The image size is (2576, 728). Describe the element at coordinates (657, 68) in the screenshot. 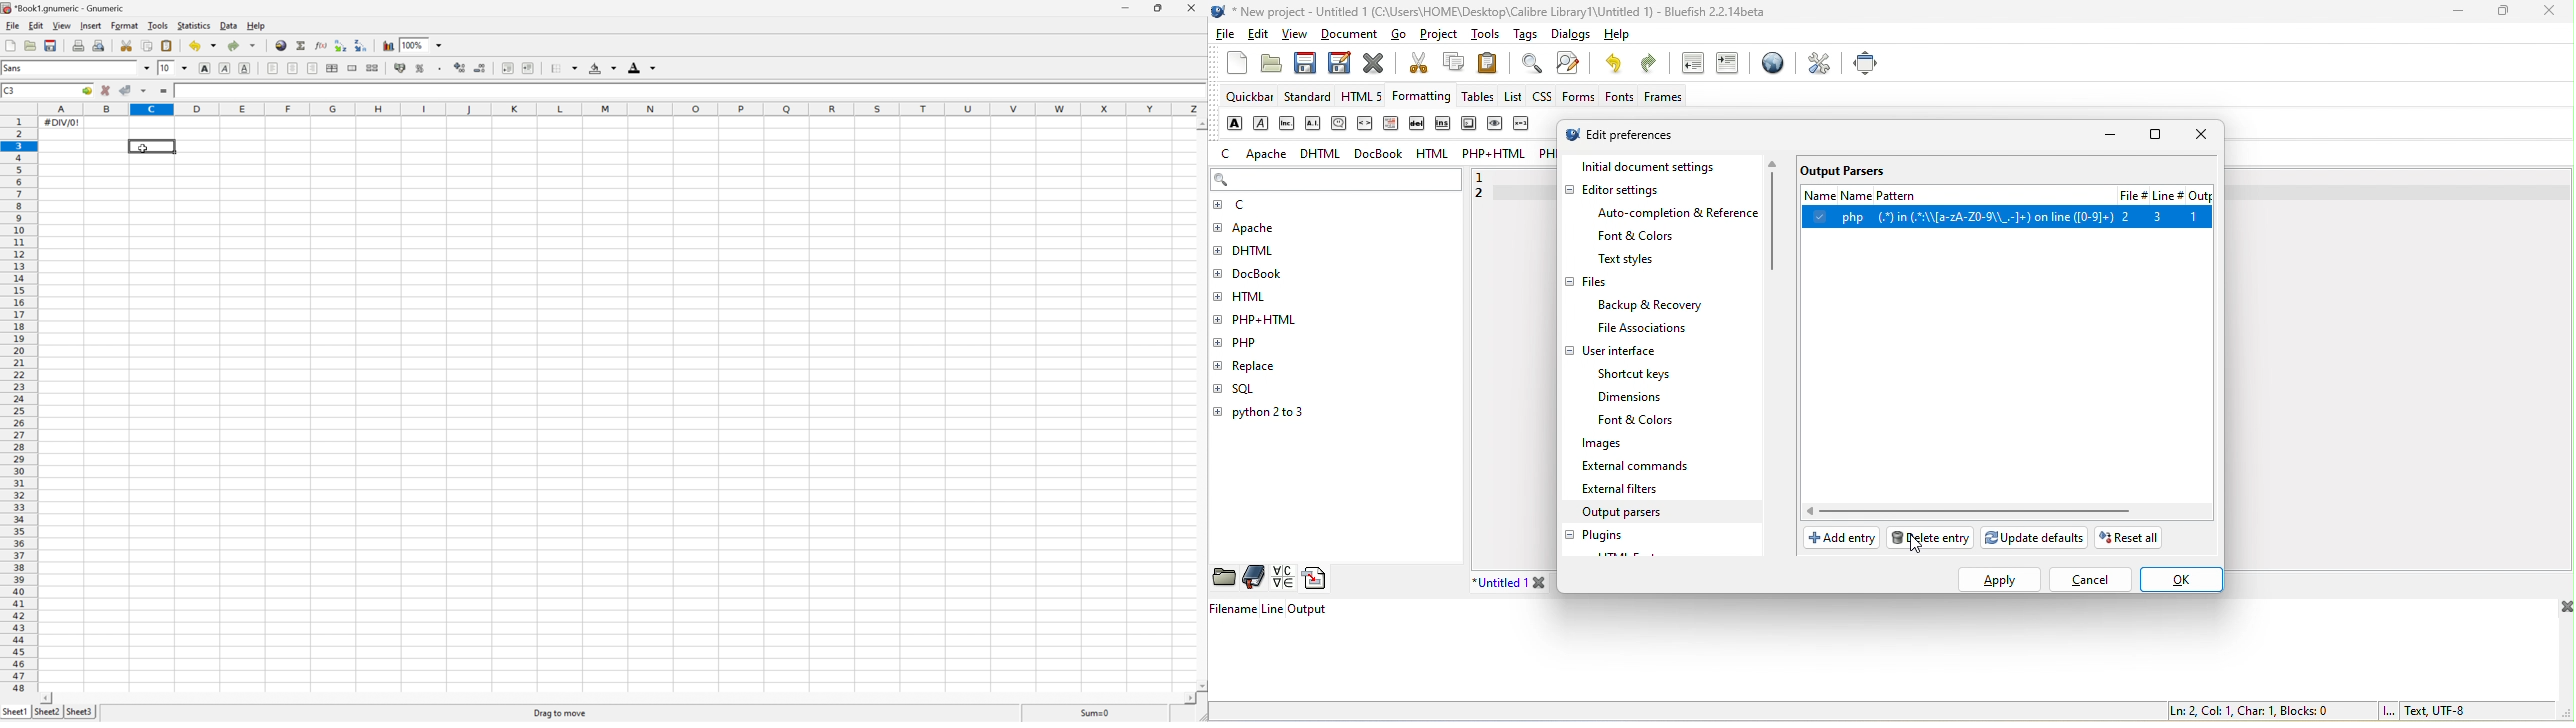

I see `Drop down` at that location.